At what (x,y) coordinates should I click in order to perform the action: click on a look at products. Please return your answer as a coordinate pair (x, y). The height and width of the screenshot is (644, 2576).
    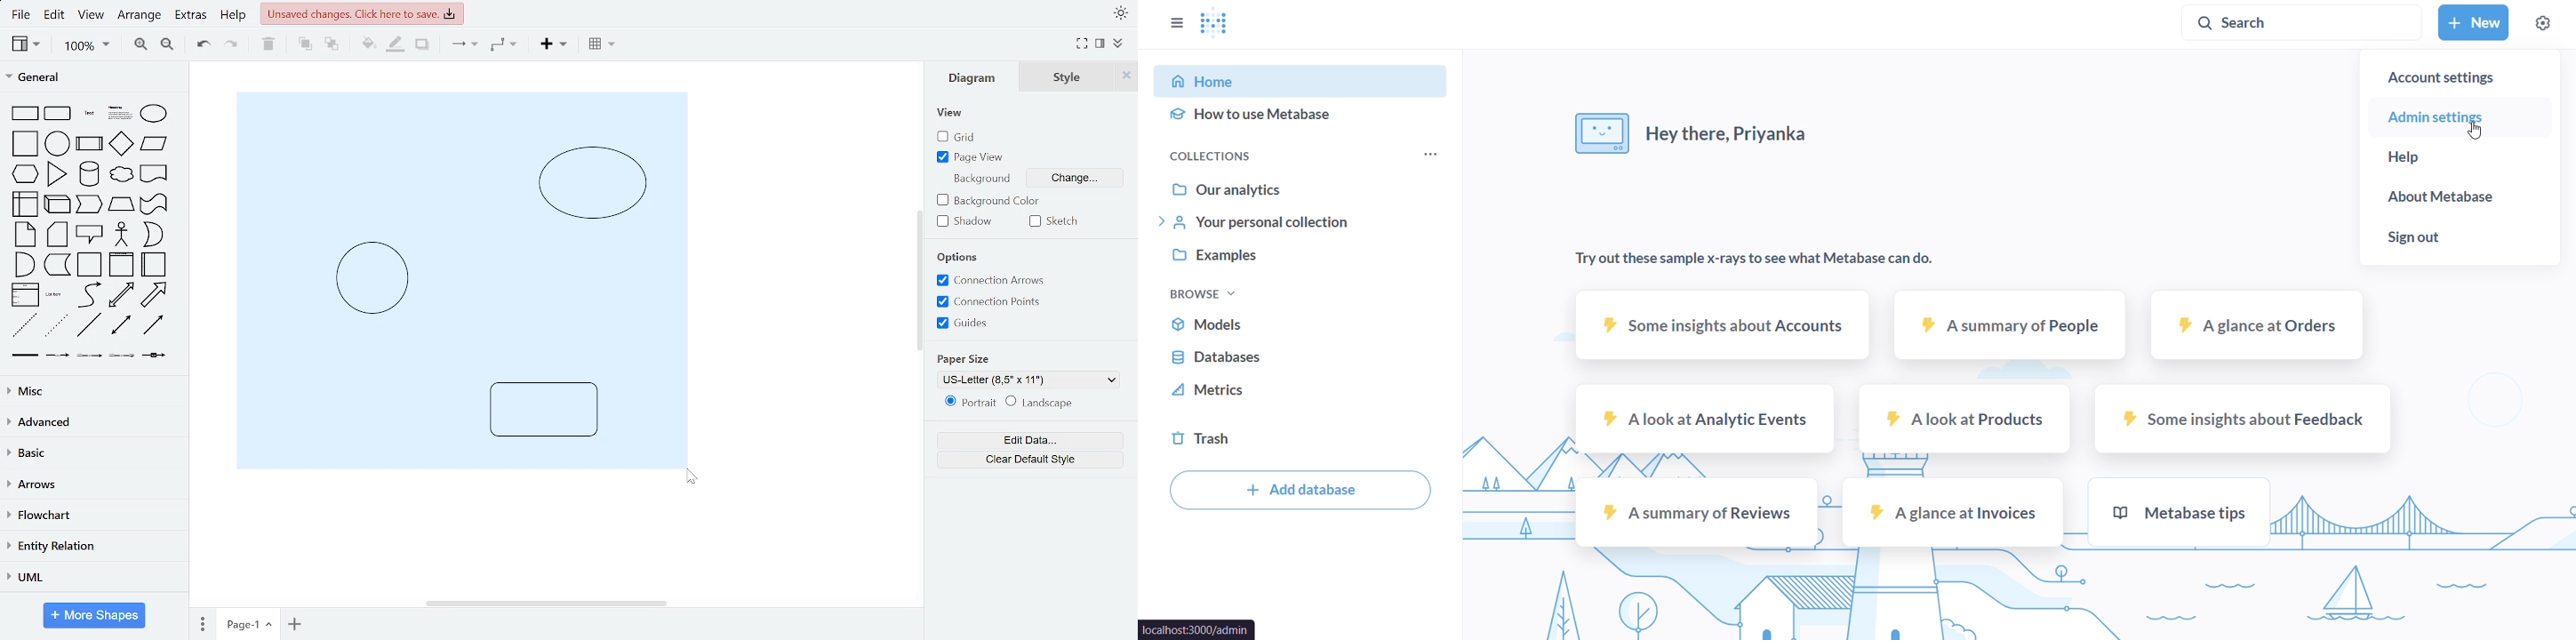
    Looking at the image, I should click on (1967, 416).